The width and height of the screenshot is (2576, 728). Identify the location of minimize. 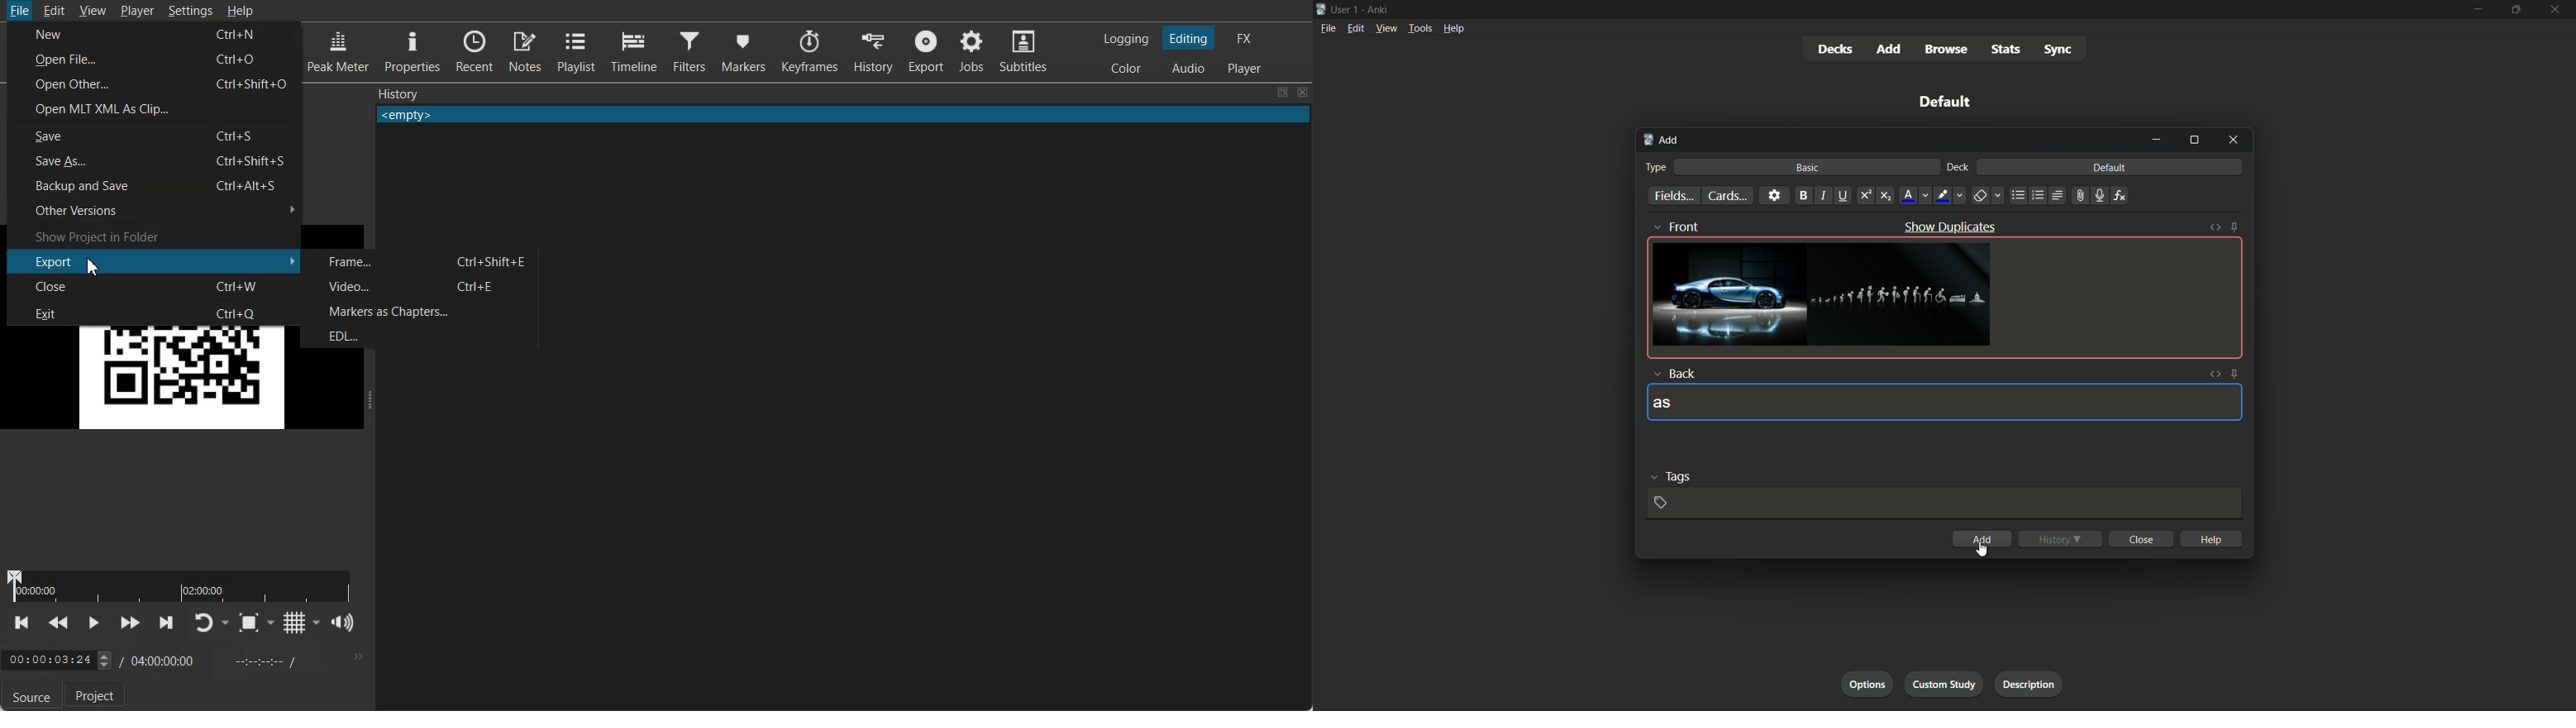
(2159, 141).